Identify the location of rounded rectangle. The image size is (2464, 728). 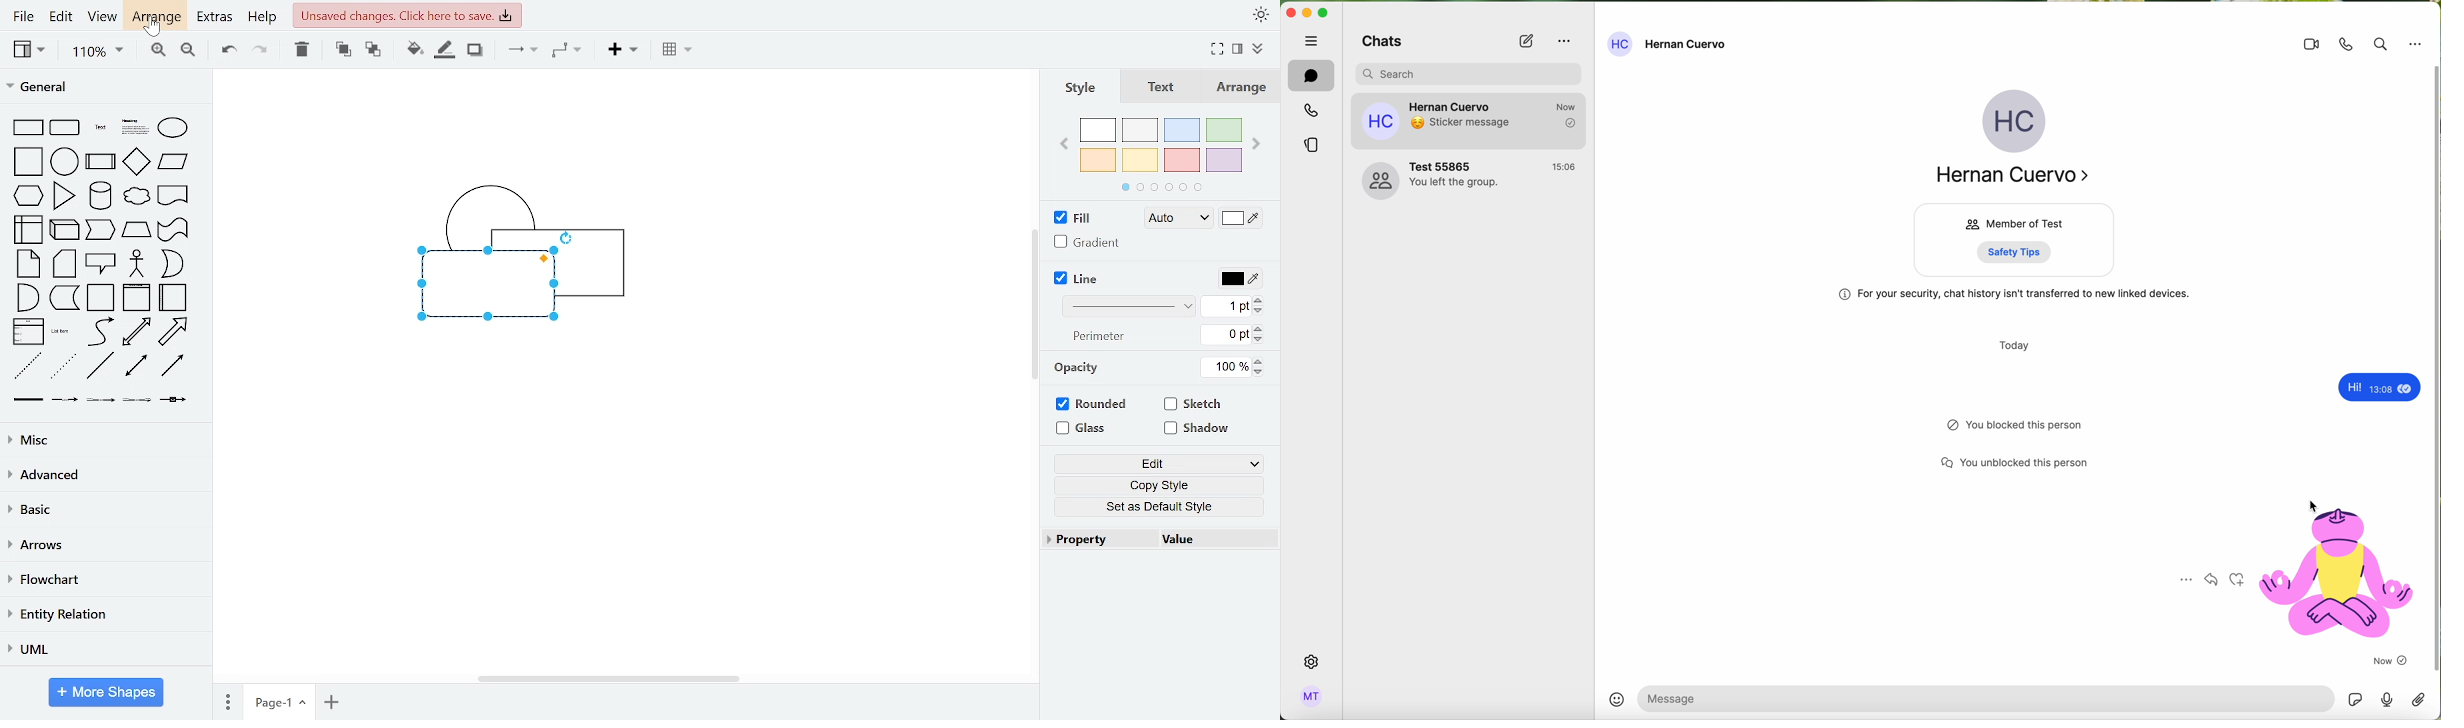
(65, 128).